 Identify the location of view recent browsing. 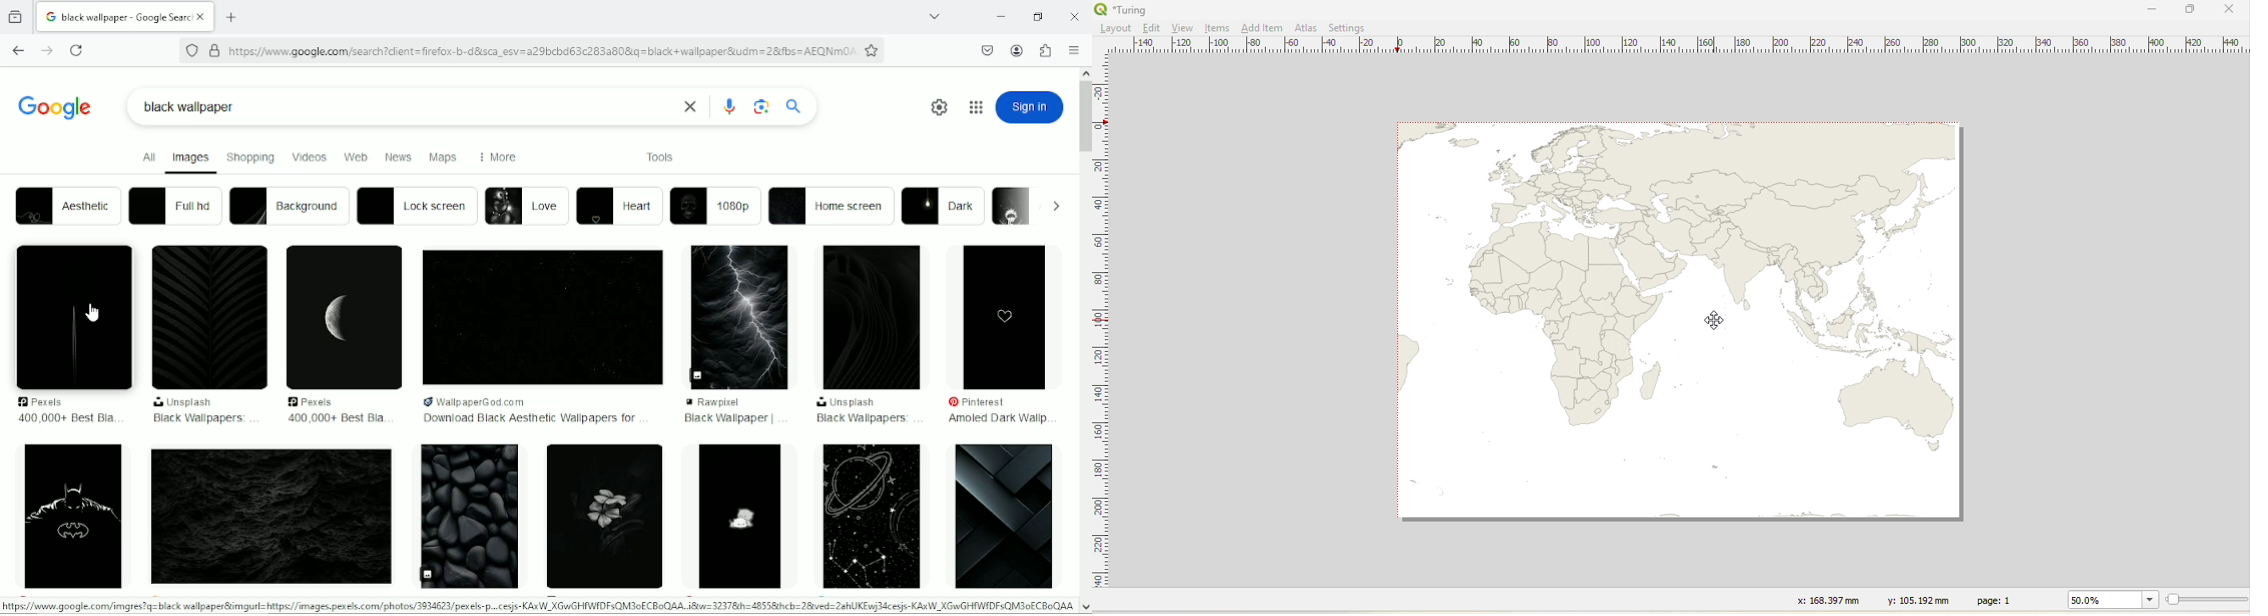
(16, 16).